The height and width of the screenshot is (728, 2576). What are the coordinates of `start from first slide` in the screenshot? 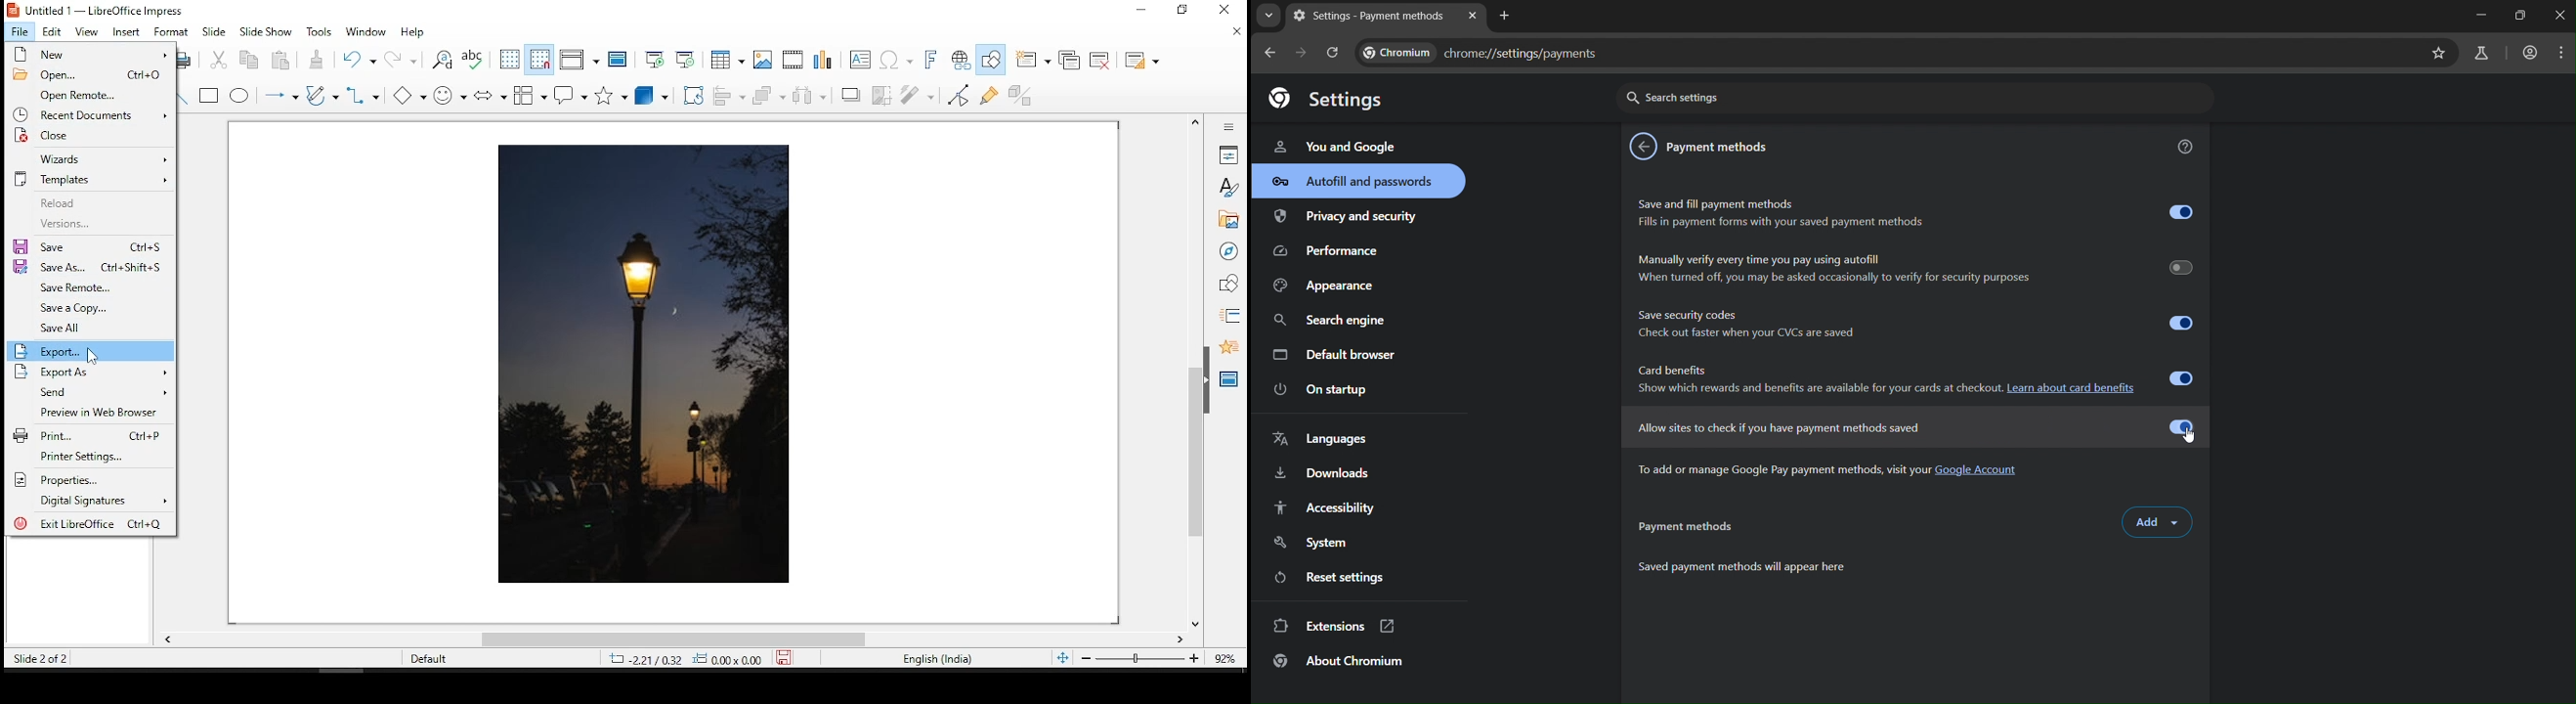 It's located at (655, 59).